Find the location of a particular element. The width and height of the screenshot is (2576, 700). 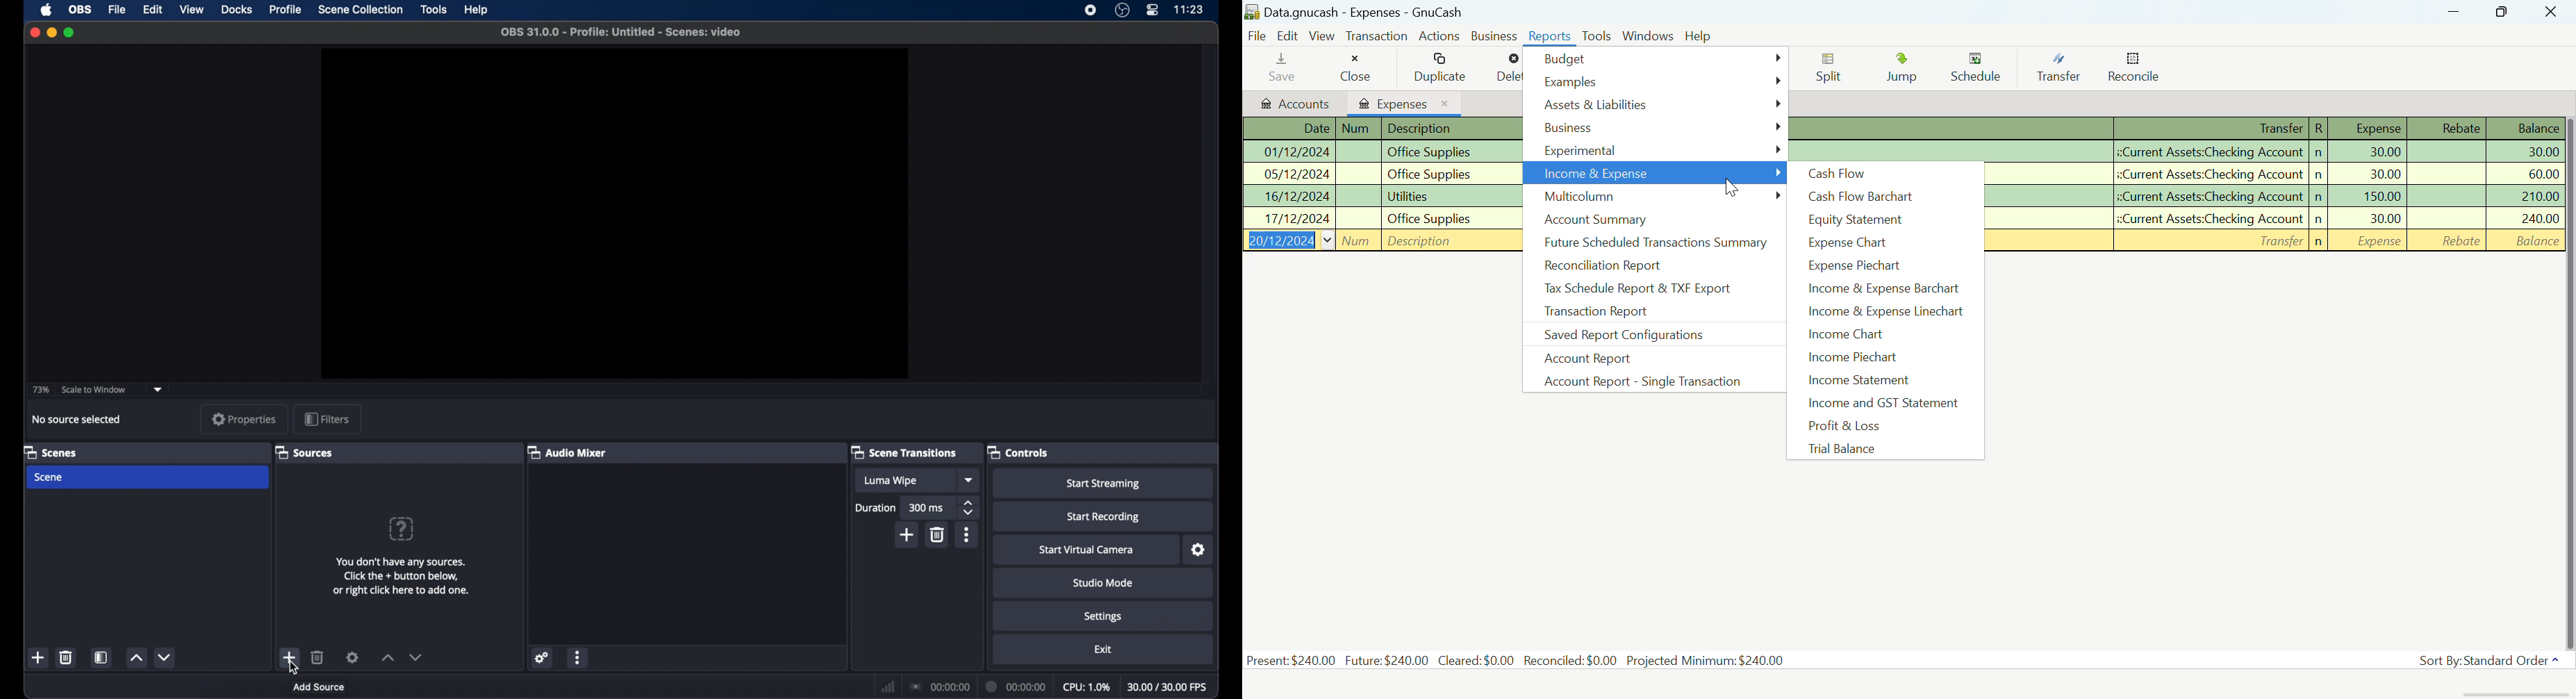

duration is located at coordinates (1017, 687).